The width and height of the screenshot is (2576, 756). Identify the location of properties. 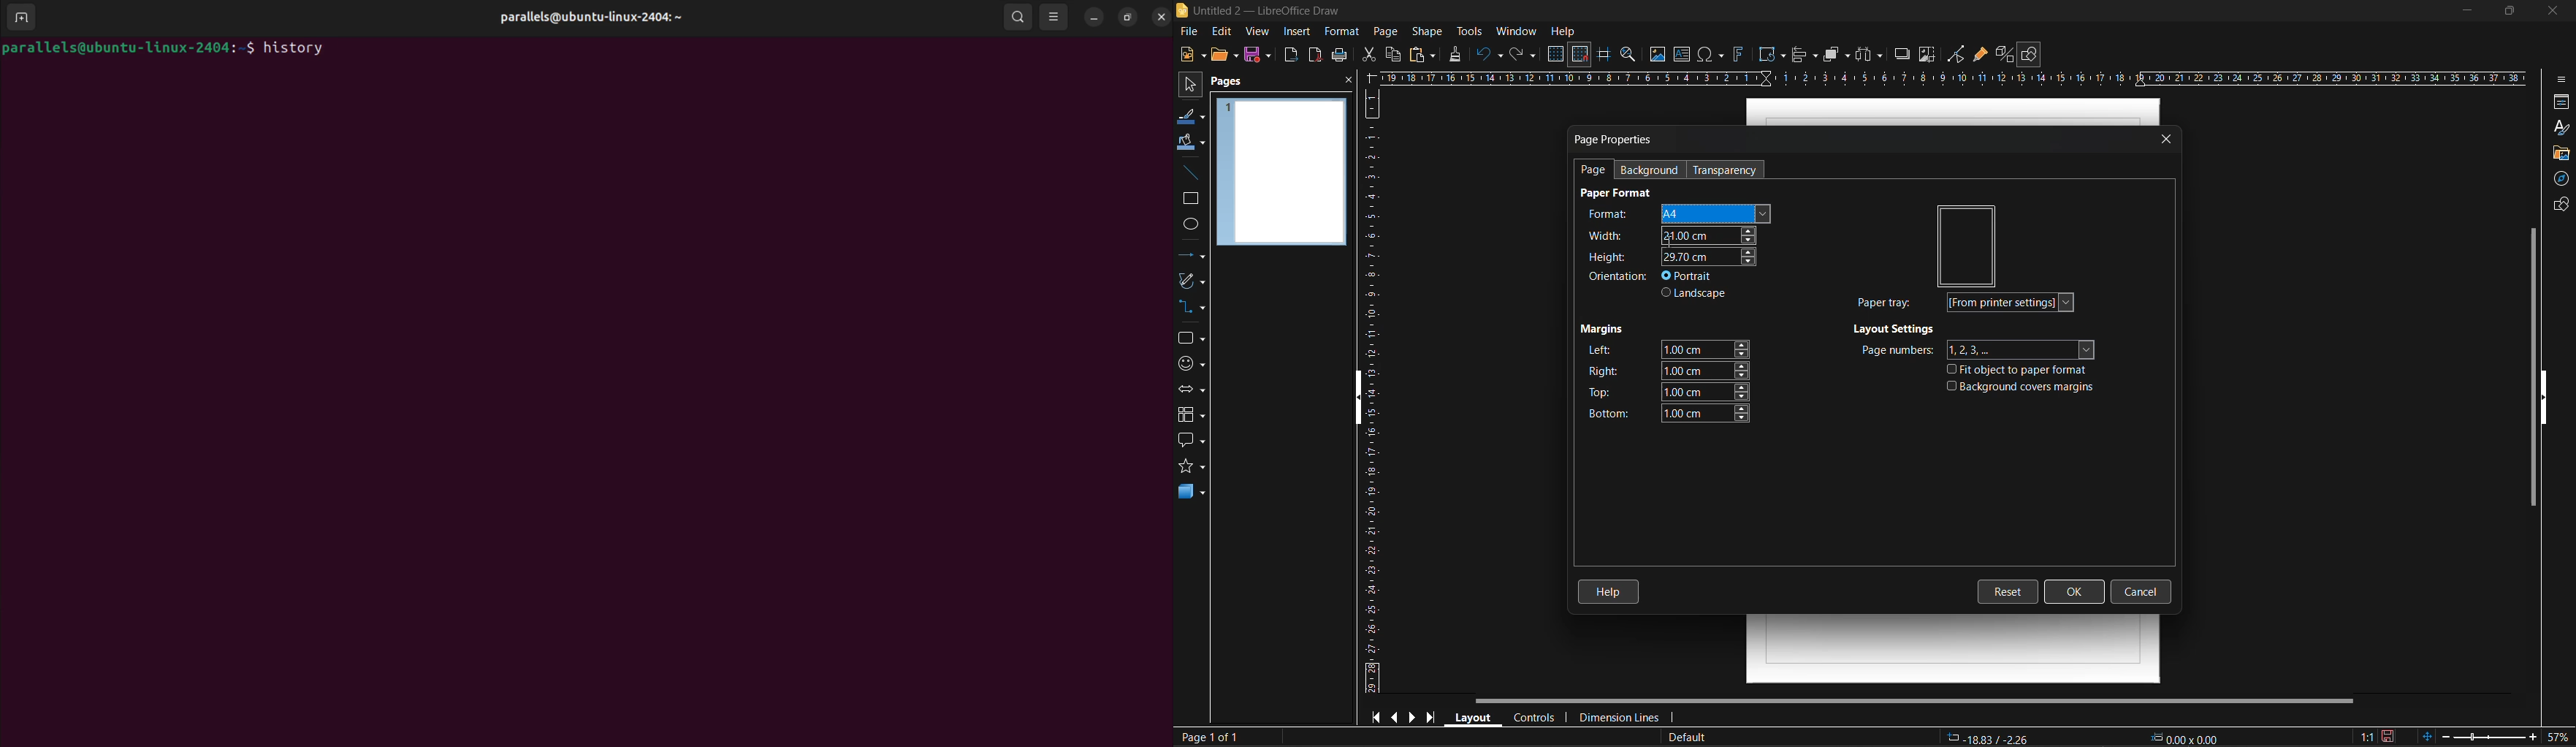
(2560, 101).